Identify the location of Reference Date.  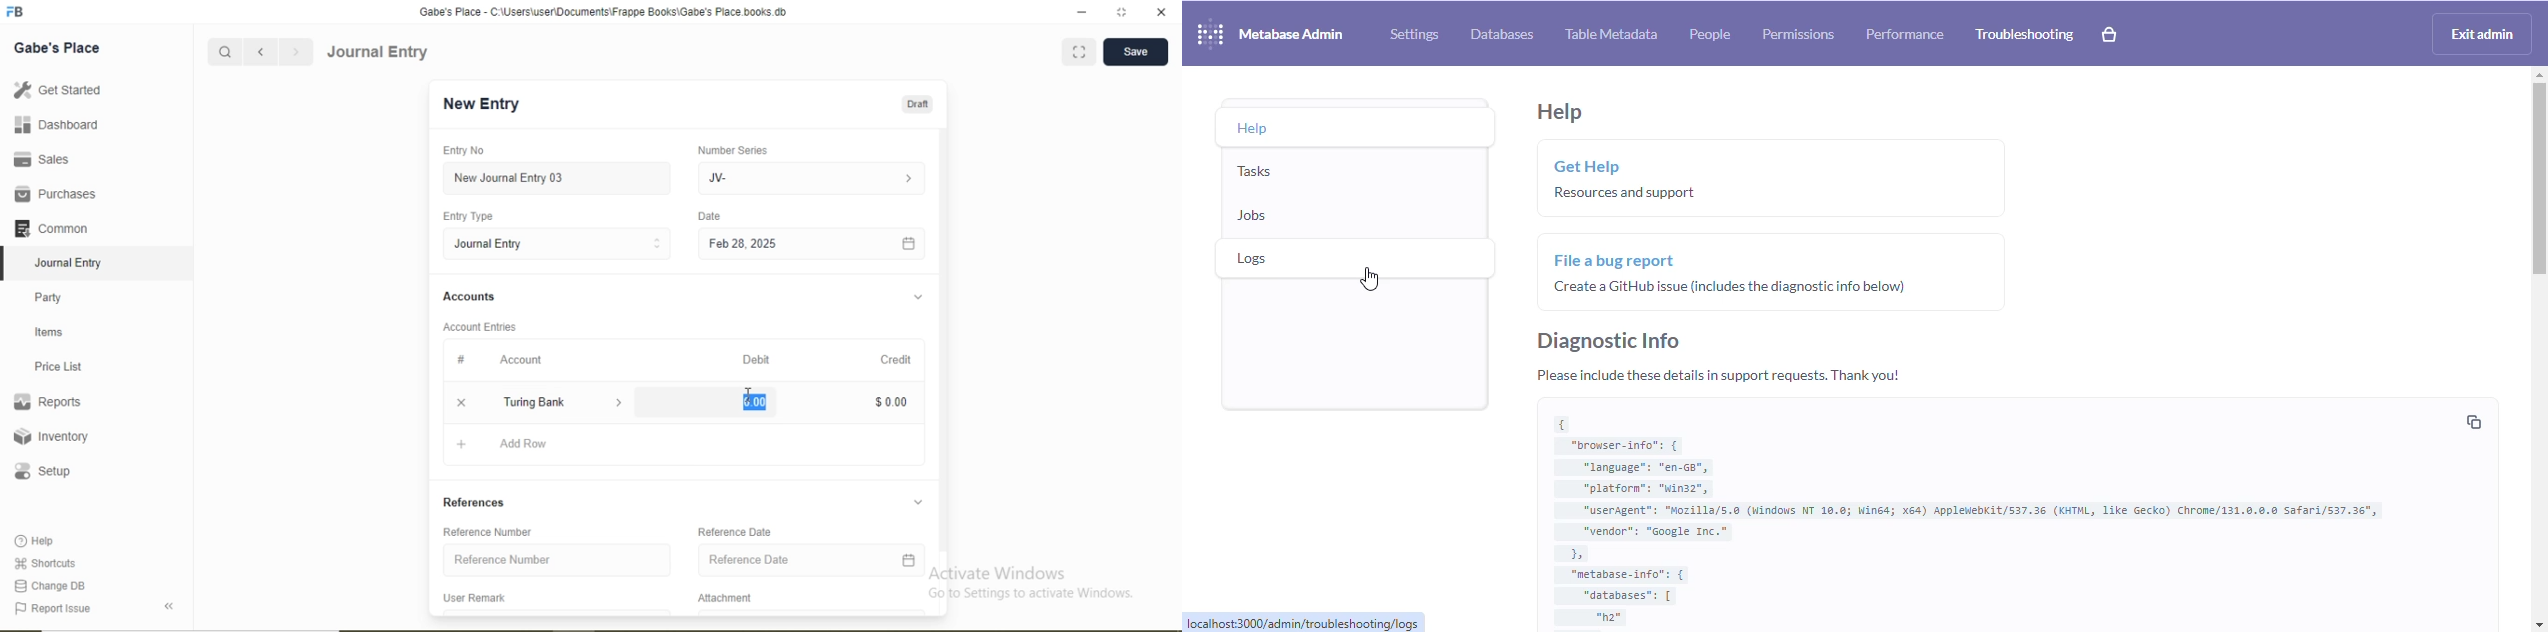
(749, 559).